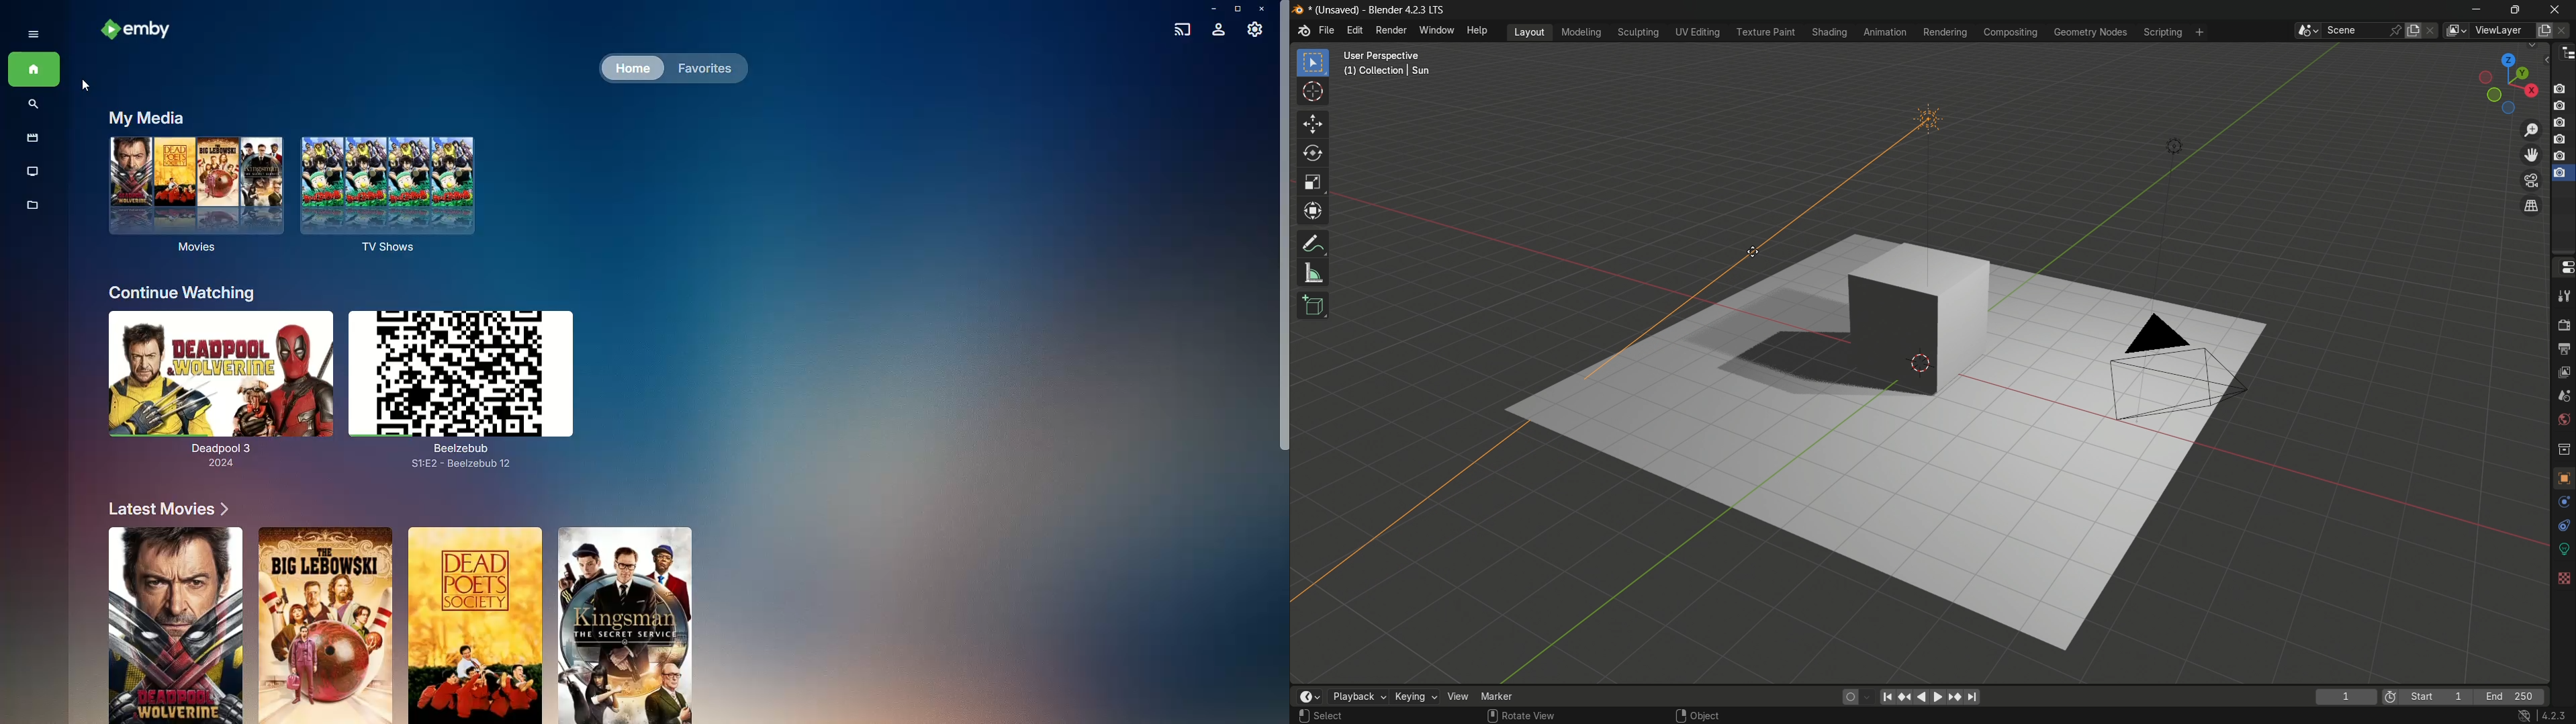  What do you see at coordinates (2533, 206) in the screenshot?
I see `switch current view` at bounding box center [2533, 206].